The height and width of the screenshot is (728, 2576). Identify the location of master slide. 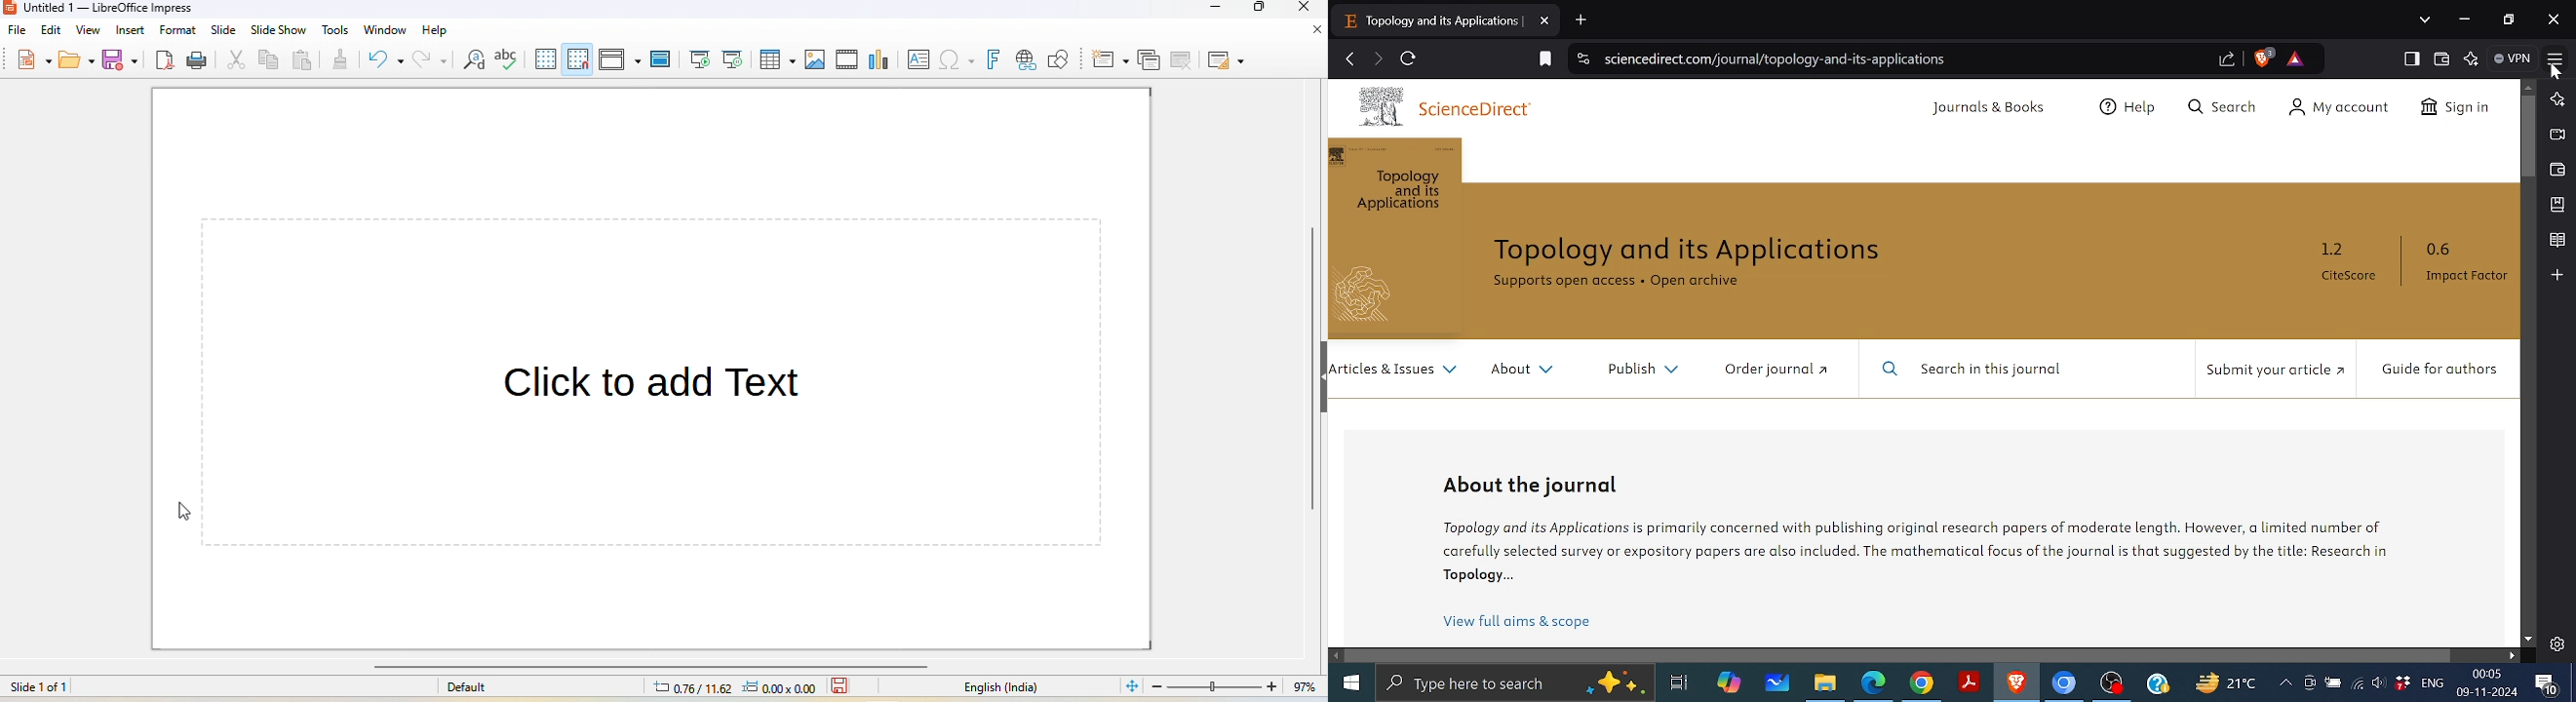
(661, 58).